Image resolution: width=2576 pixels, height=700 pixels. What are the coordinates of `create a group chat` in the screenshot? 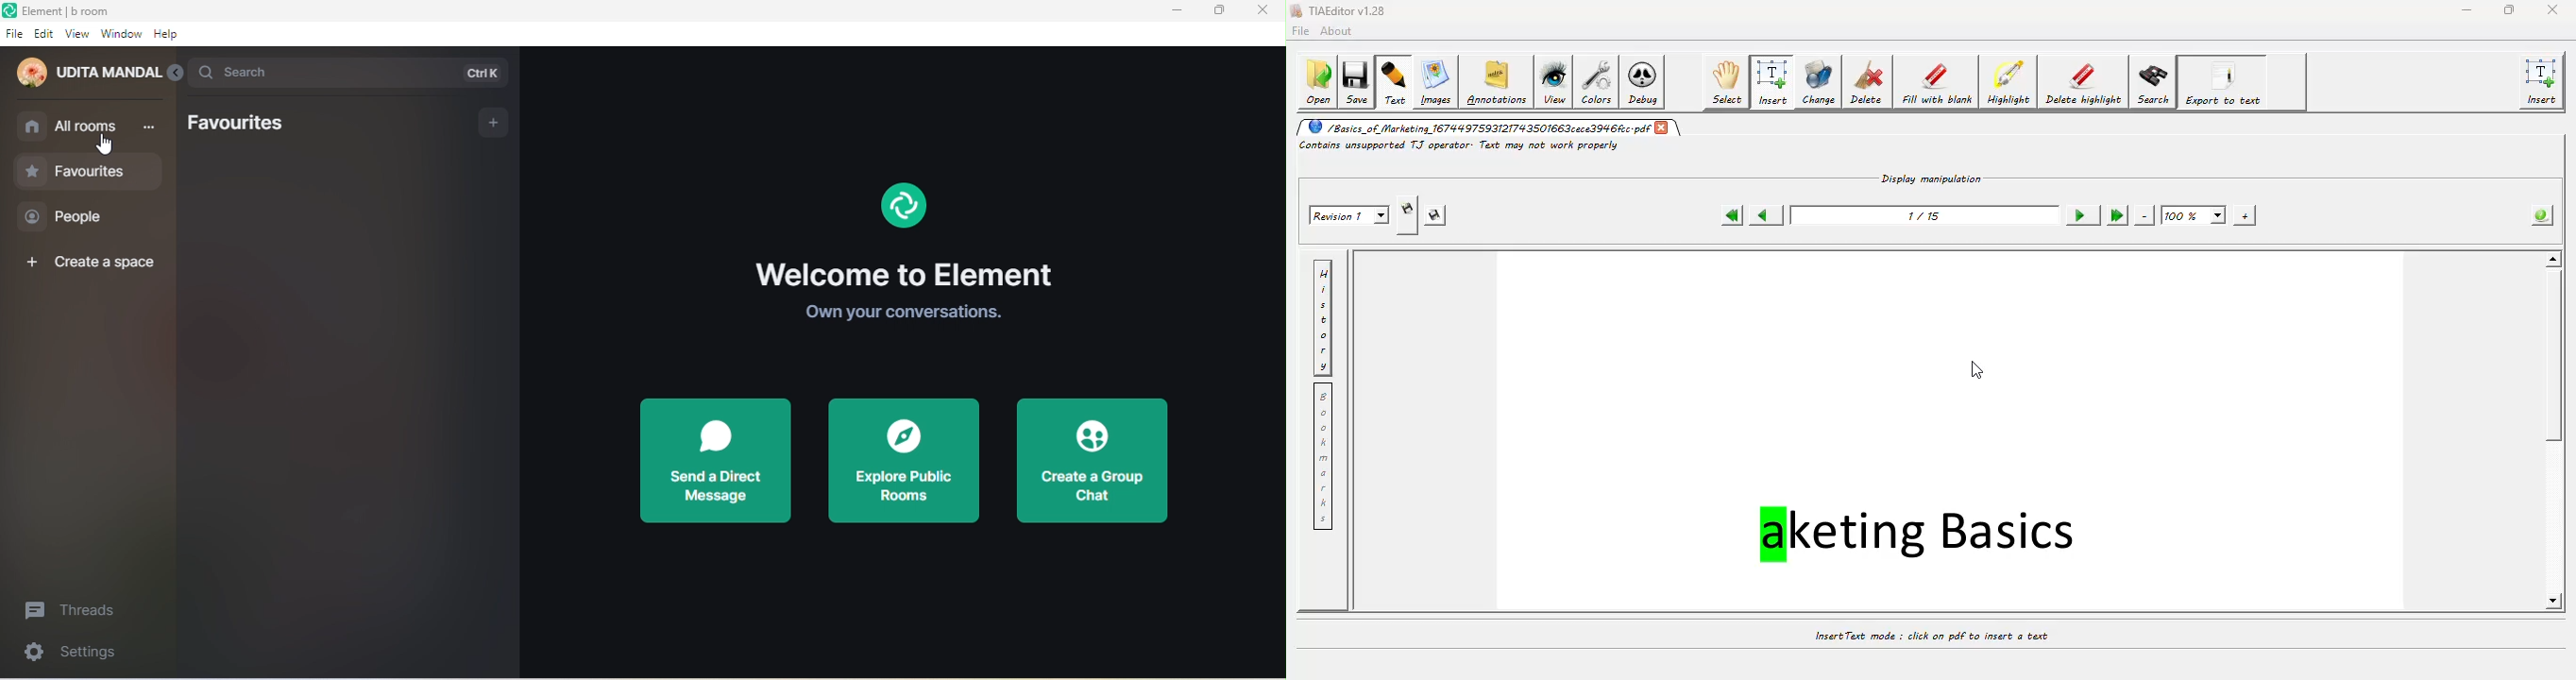 It's located at (1103, 460).